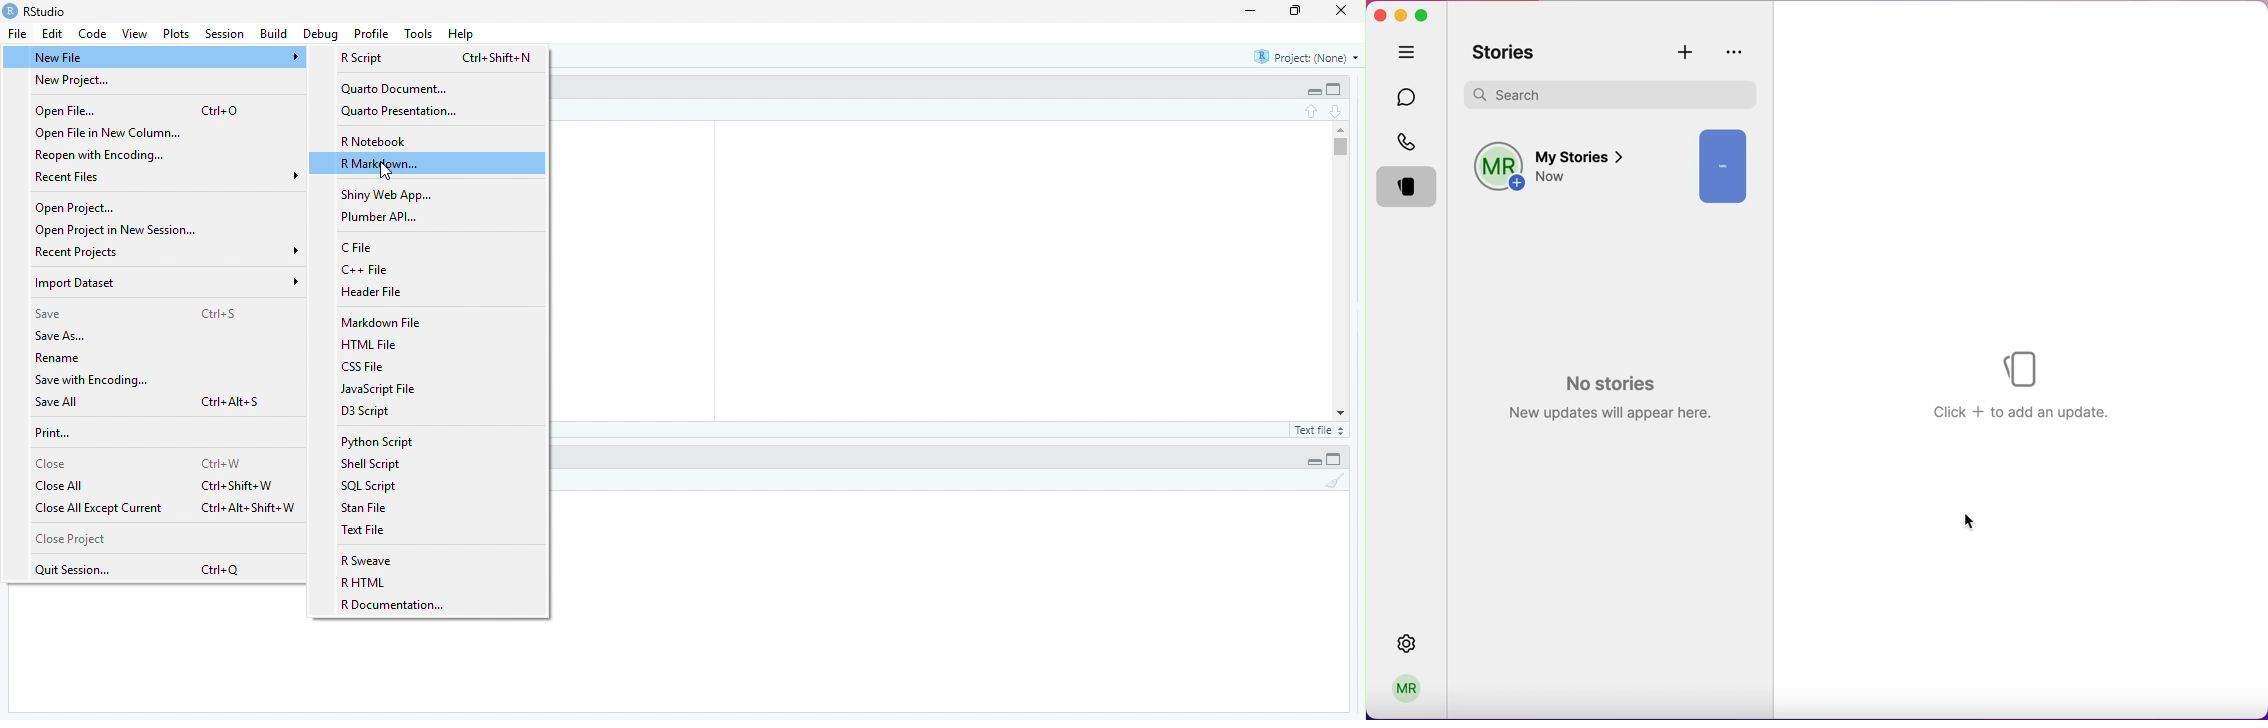 This screenshot has height=728, width=2268. Describe the element at coordinates (63, 336) in the screenshot. I see `Save As...` at that location.